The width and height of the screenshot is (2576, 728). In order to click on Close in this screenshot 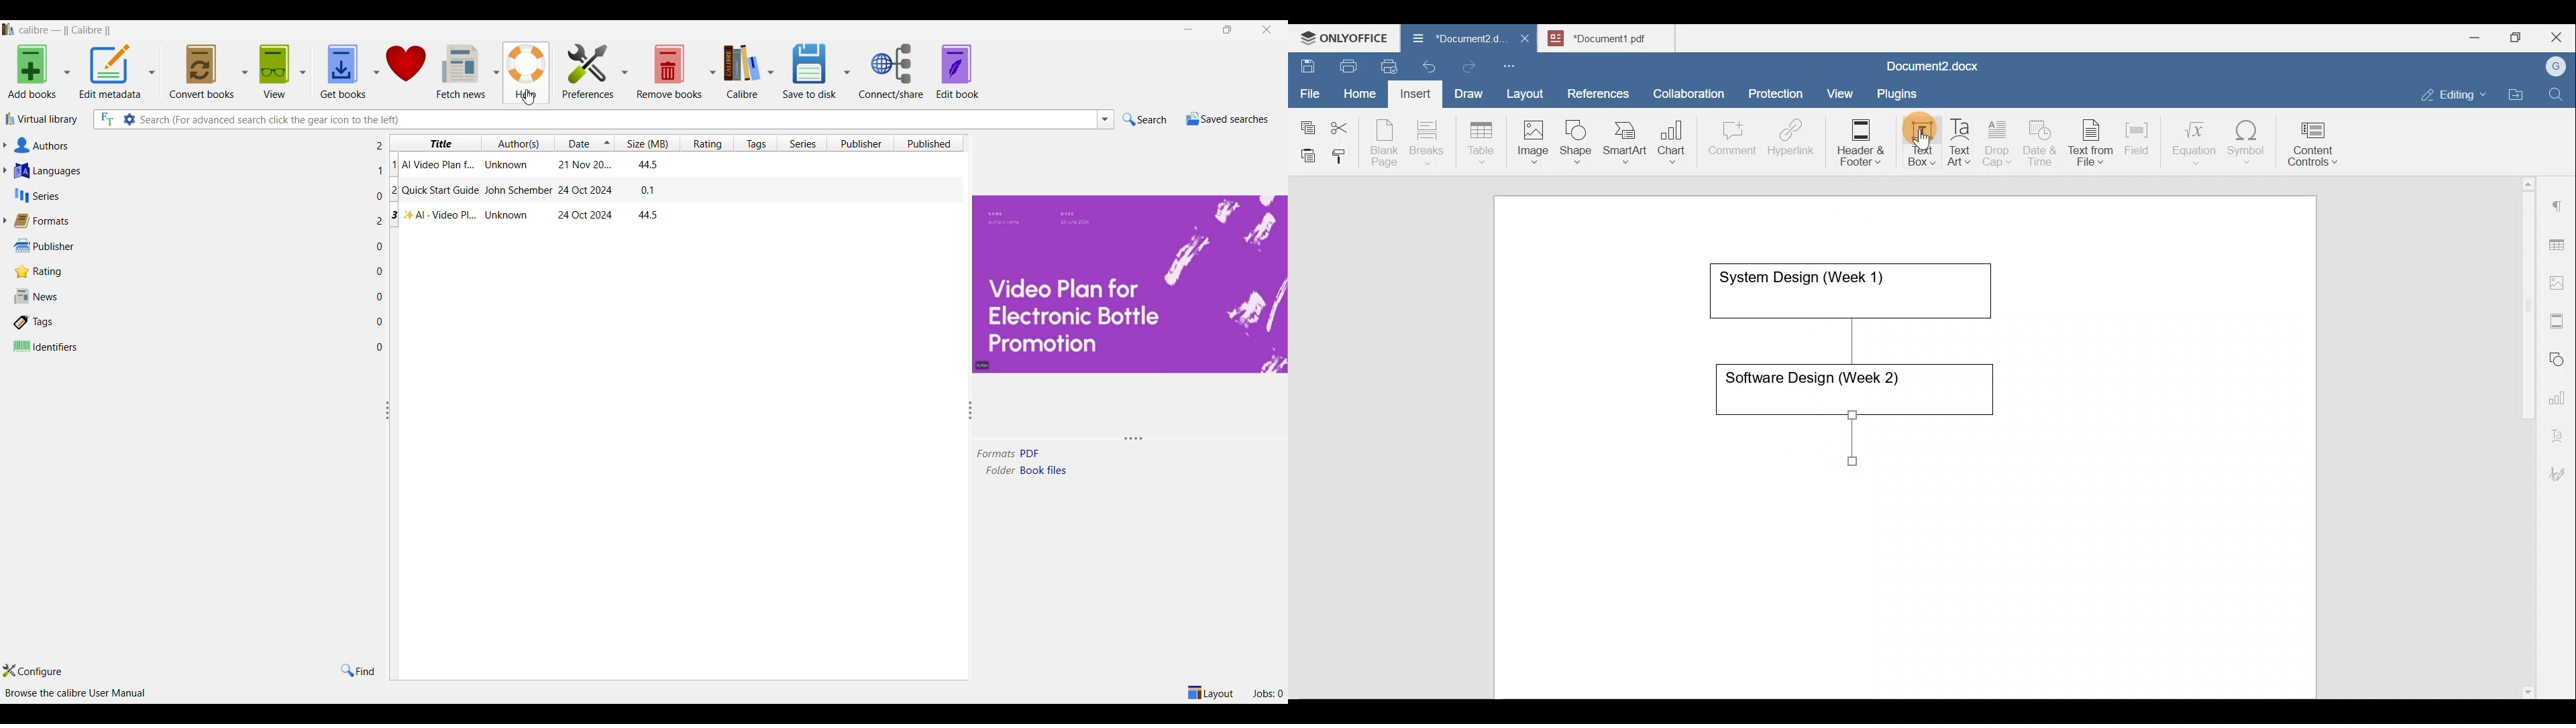, I will do `click(2559, 38)`.